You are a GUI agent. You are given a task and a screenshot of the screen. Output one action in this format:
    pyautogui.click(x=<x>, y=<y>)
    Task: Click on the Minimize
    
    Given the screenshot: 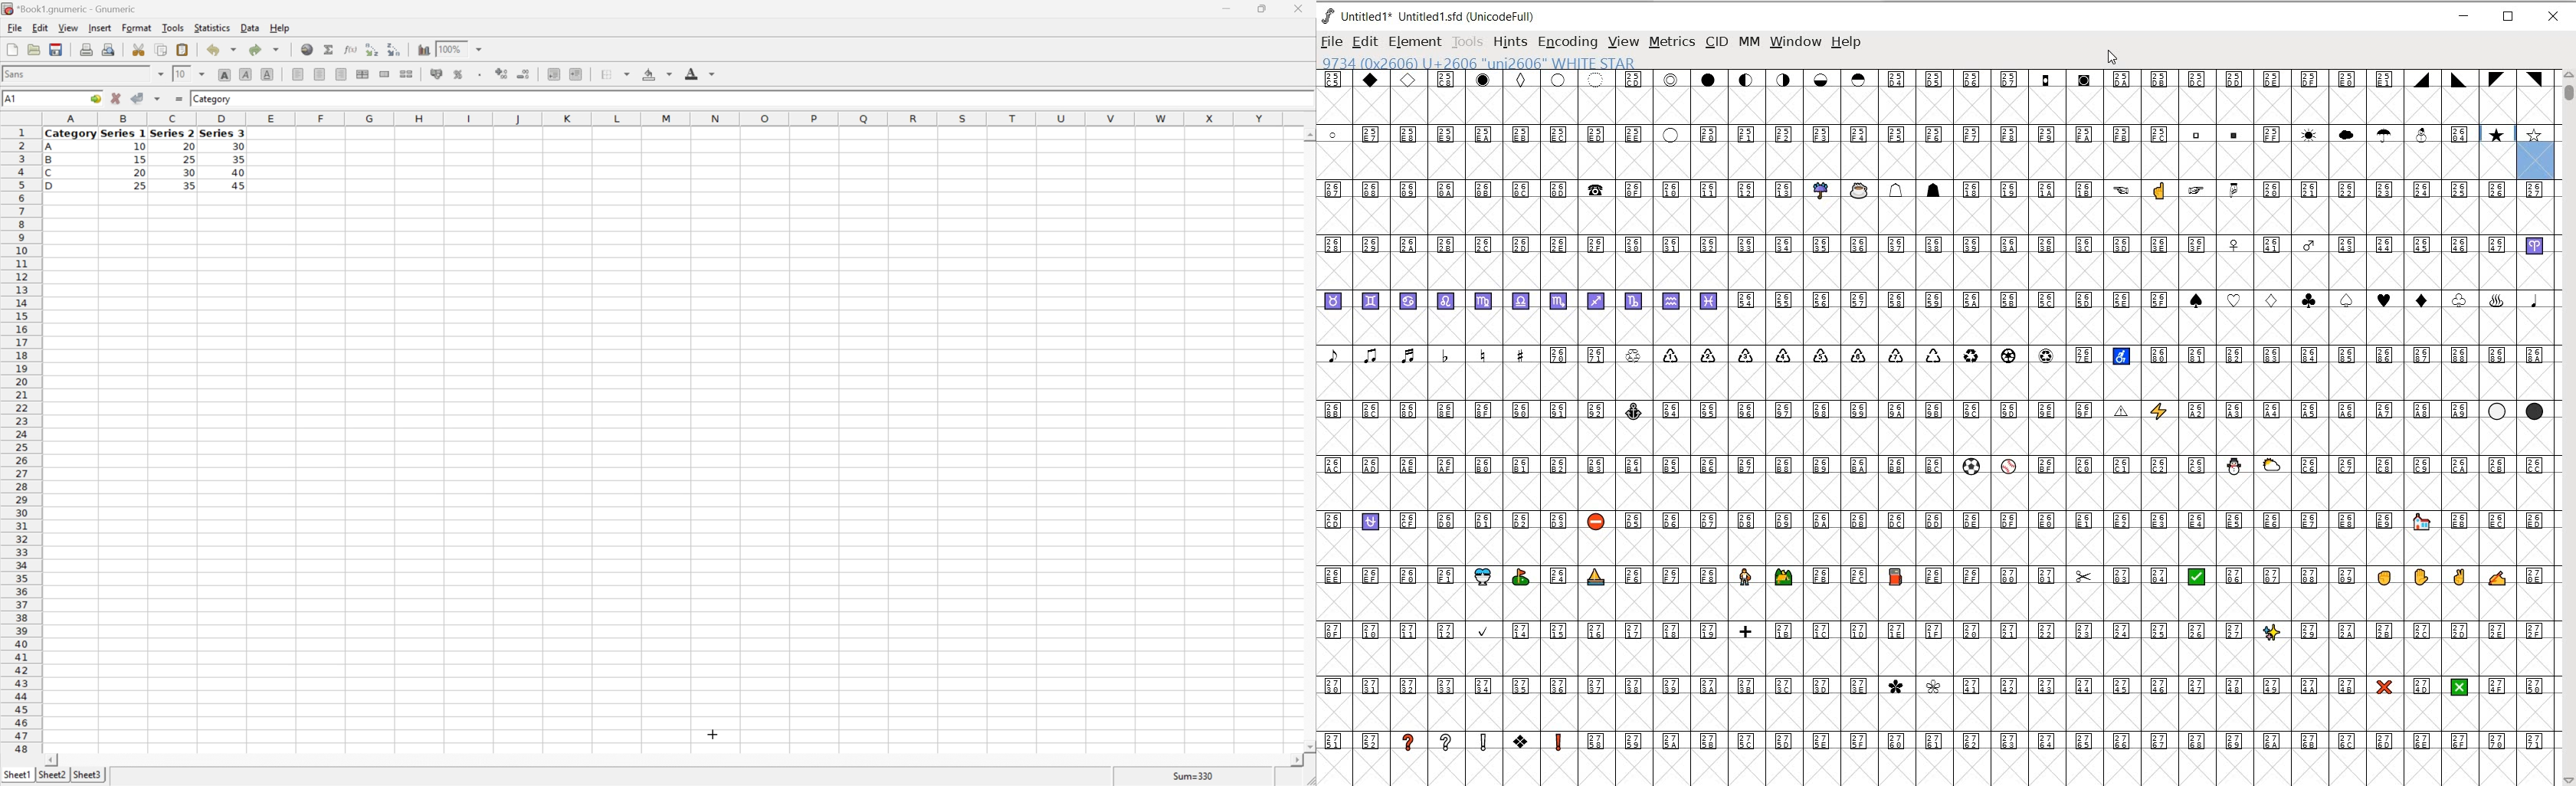 What is the action you would take?
    pyautogui.click(x=1223, y=9)
    